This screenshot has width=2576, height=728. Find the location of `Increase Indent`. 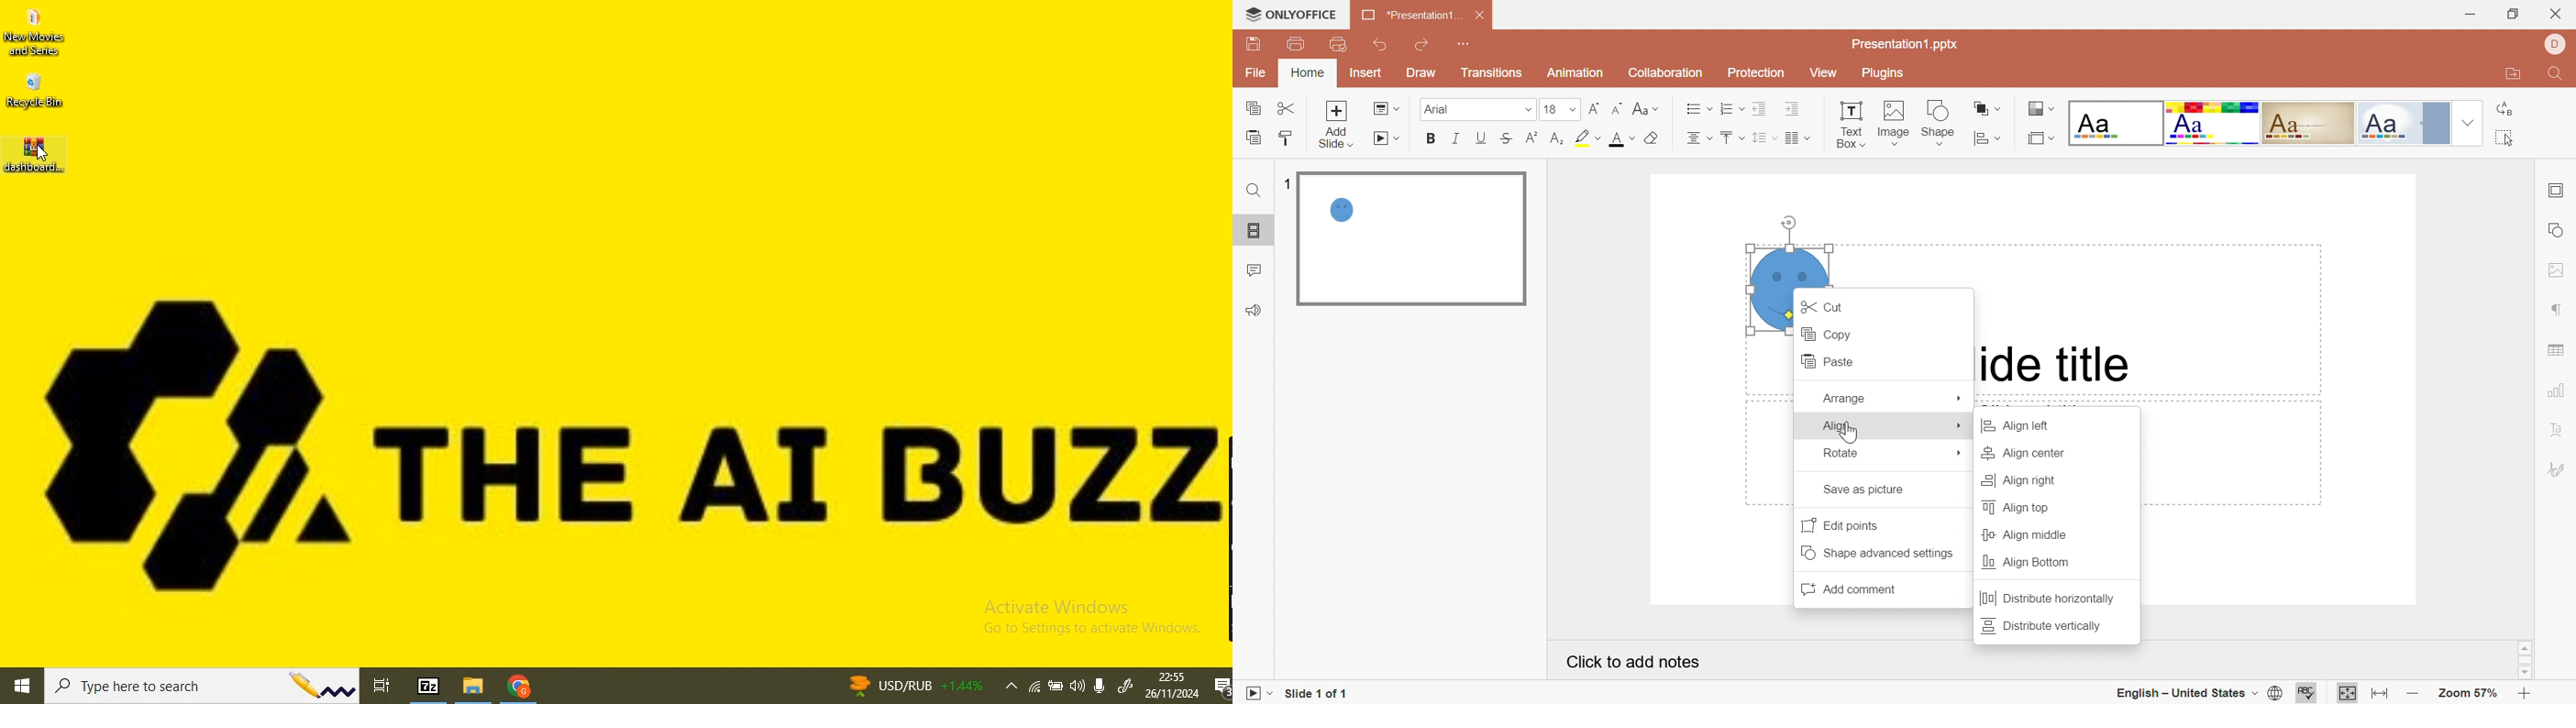

Increase Indent is located at coordinates (1793, 110).